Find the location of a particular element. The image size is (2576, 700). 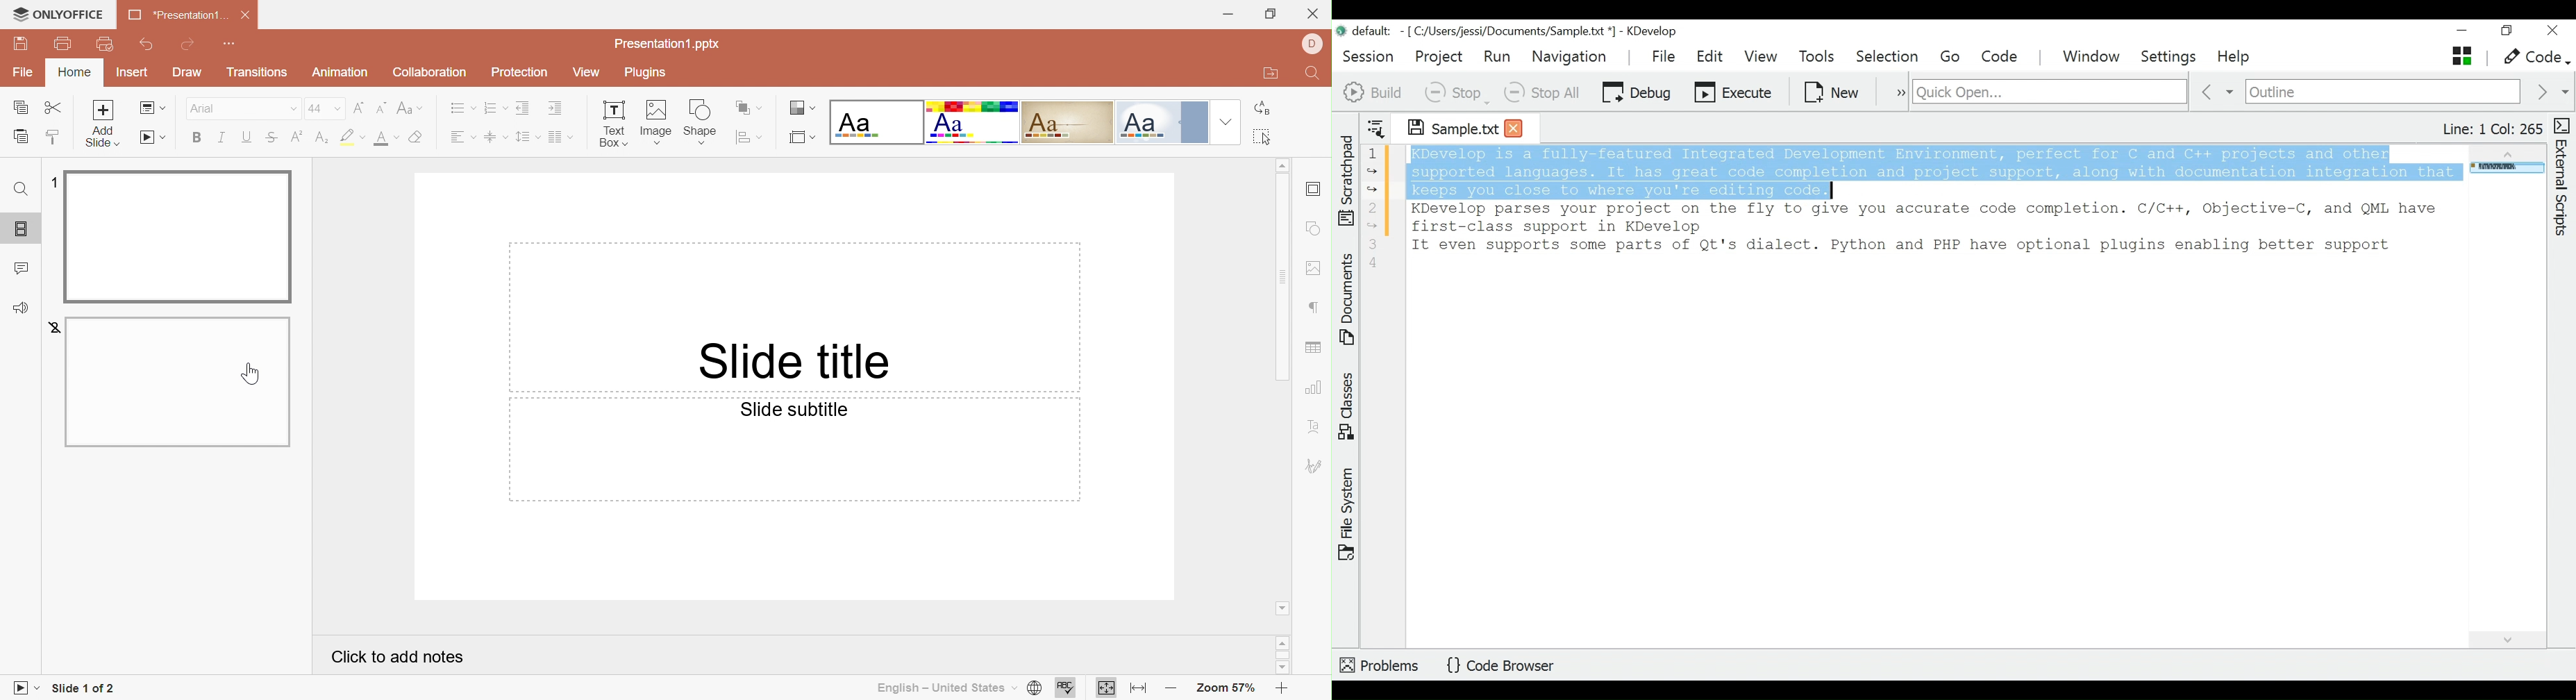

Clear style is located at coordinates (417, 137).